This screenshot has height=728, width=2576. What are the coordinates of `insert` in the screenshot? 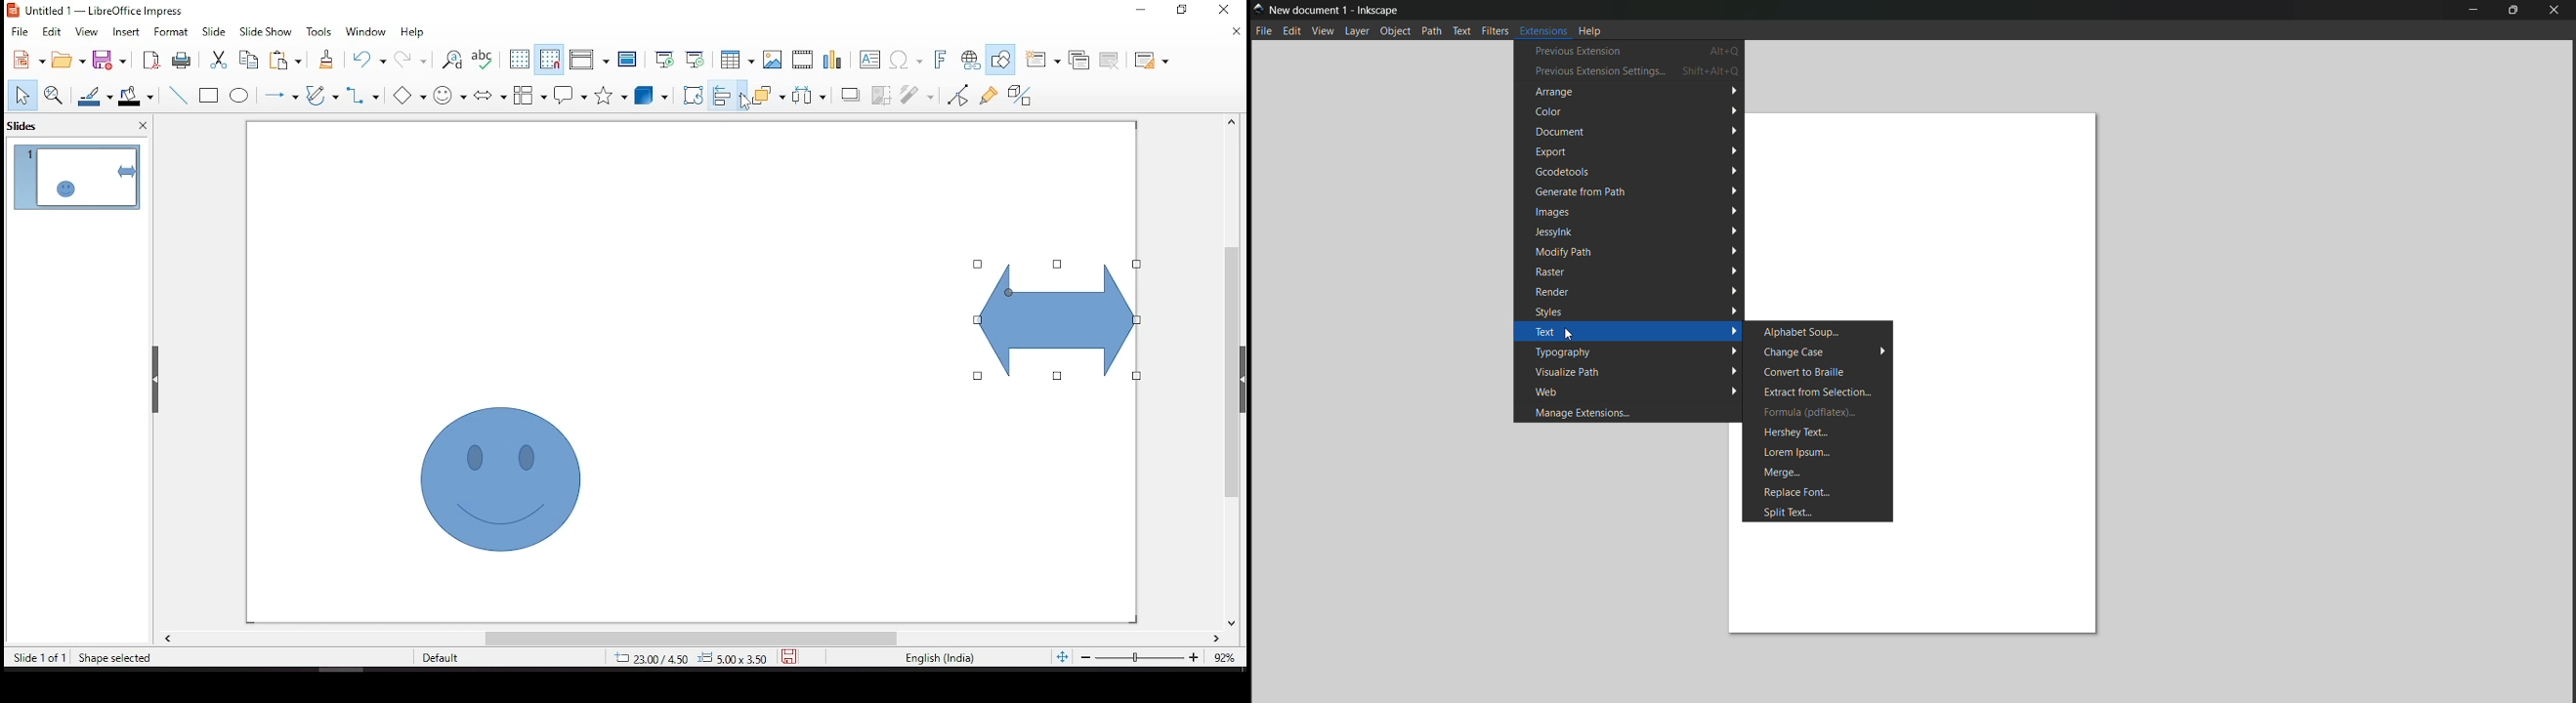 It's located at (128, 32).